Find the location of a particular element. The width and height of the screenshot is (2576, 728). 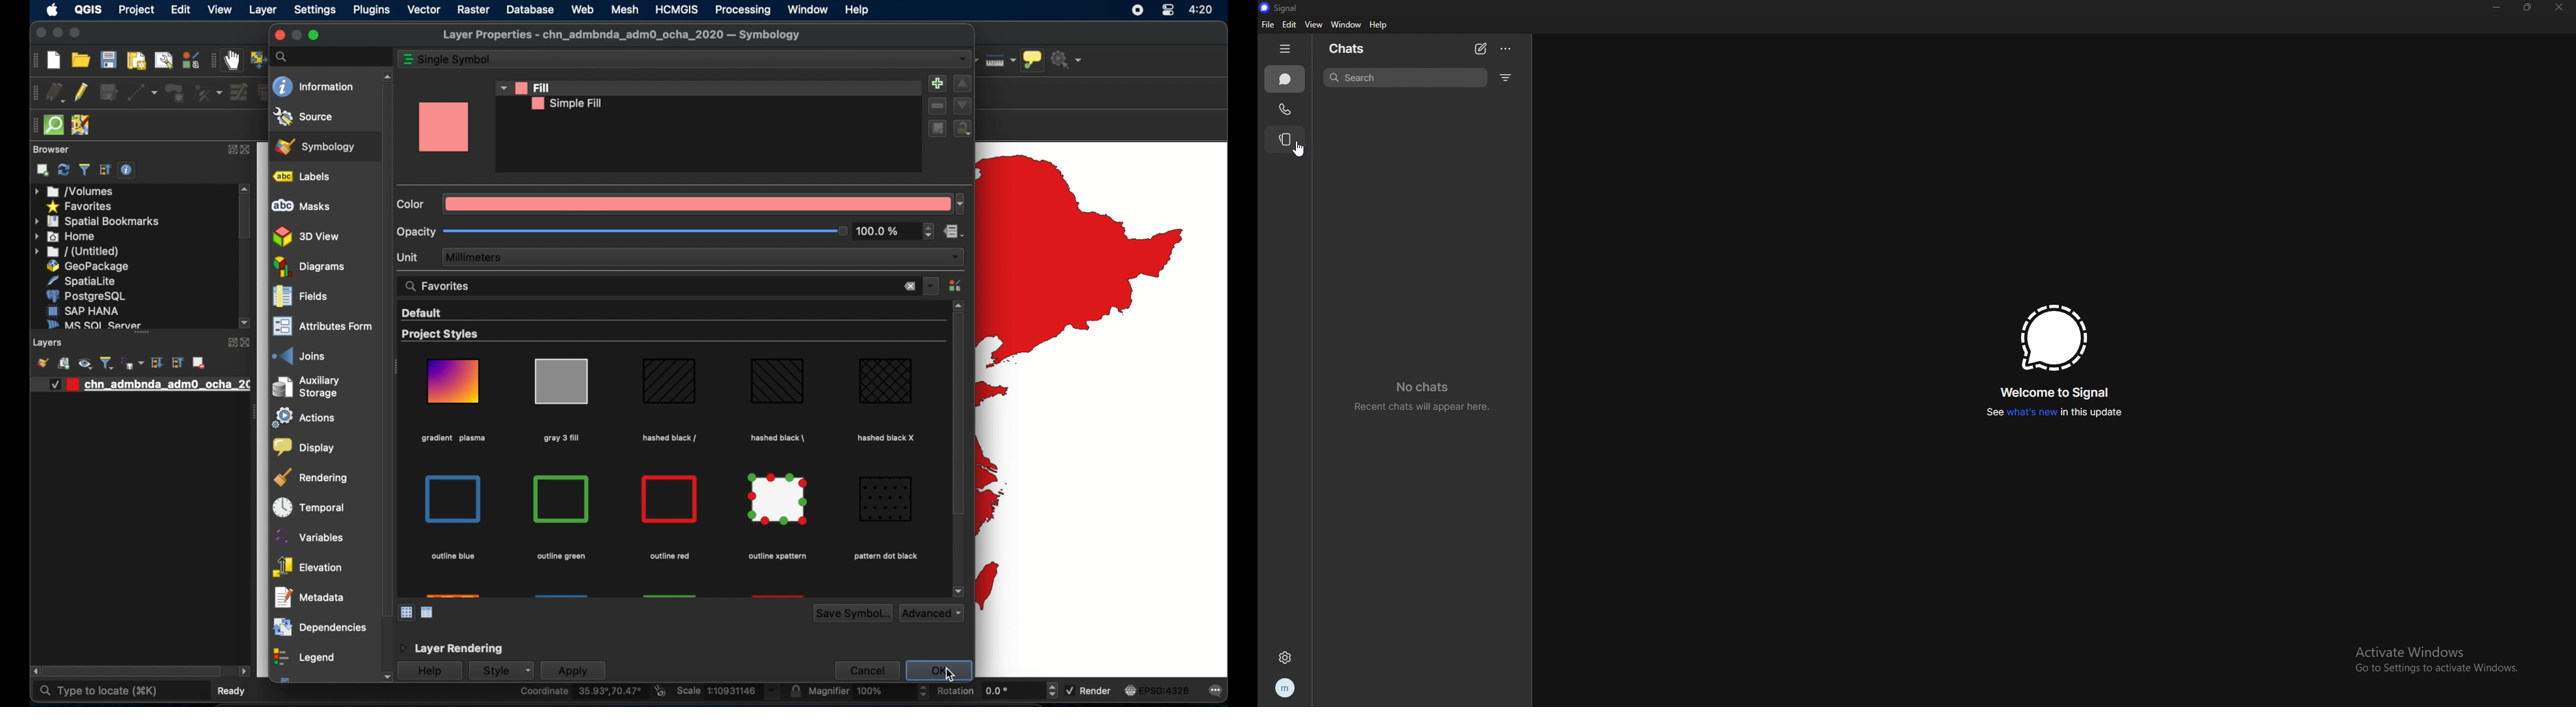

drag handle is located at coordinates (398, 369).